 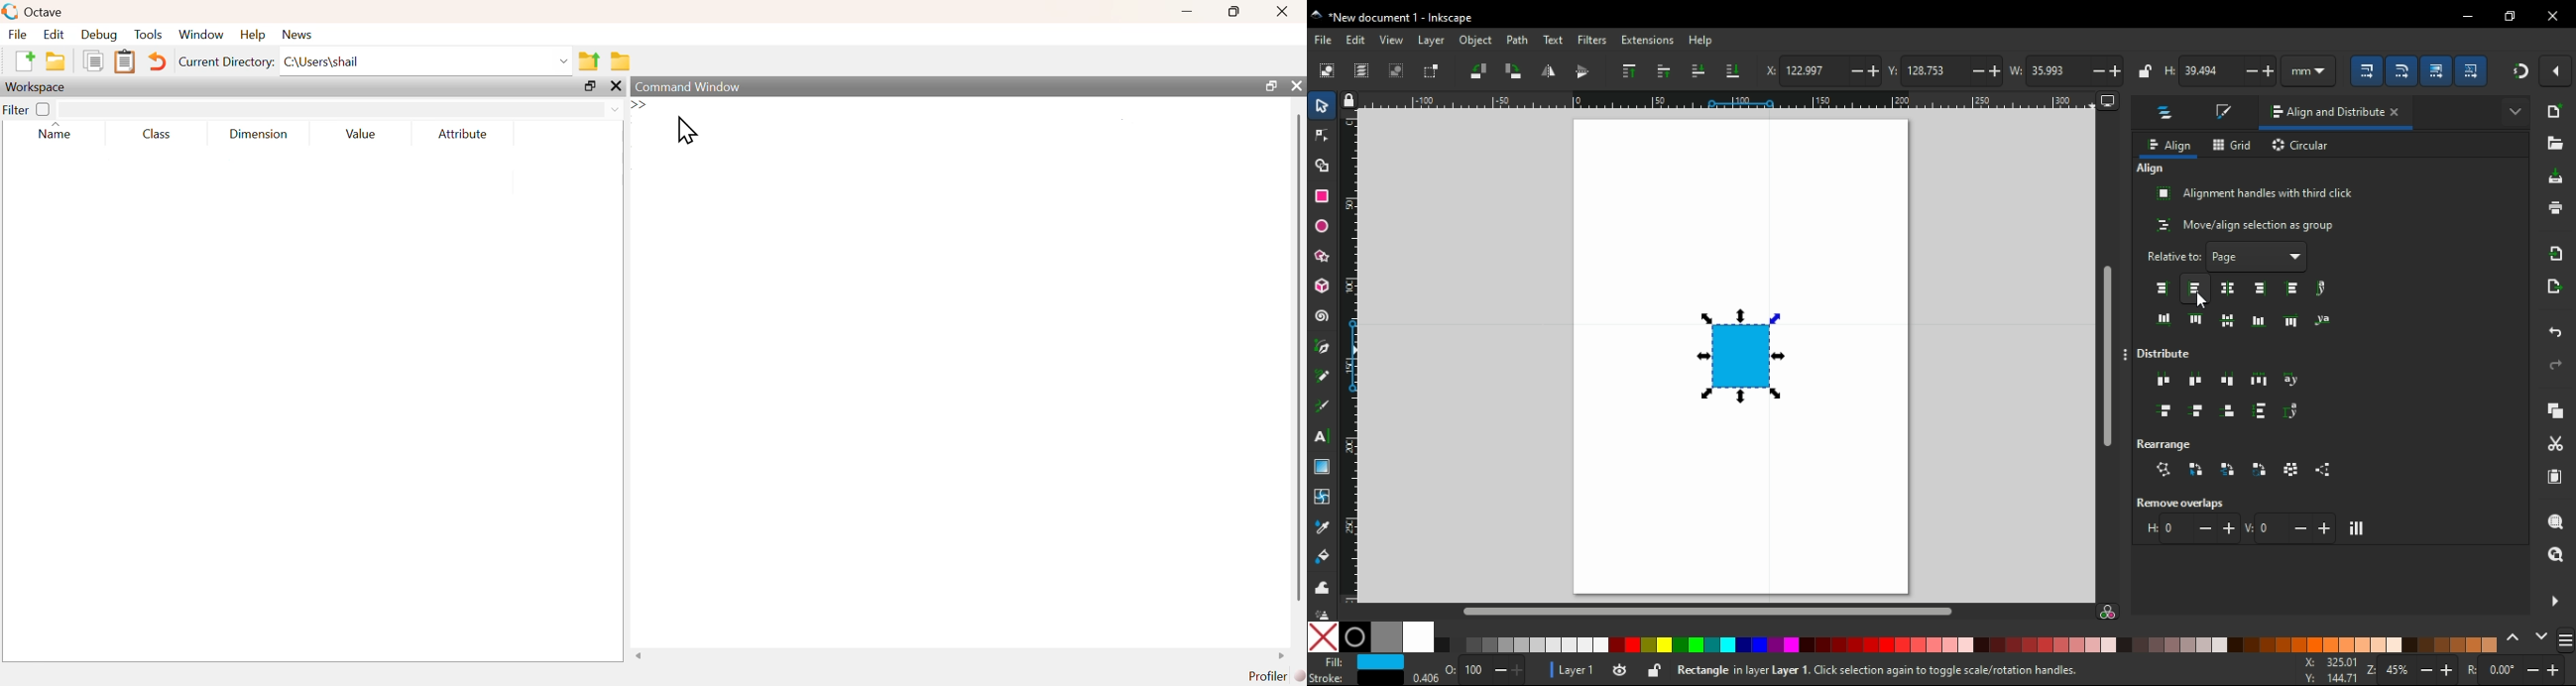 I want to click on checkbox: alignment handles with third click, so click(x=2256, y=194).